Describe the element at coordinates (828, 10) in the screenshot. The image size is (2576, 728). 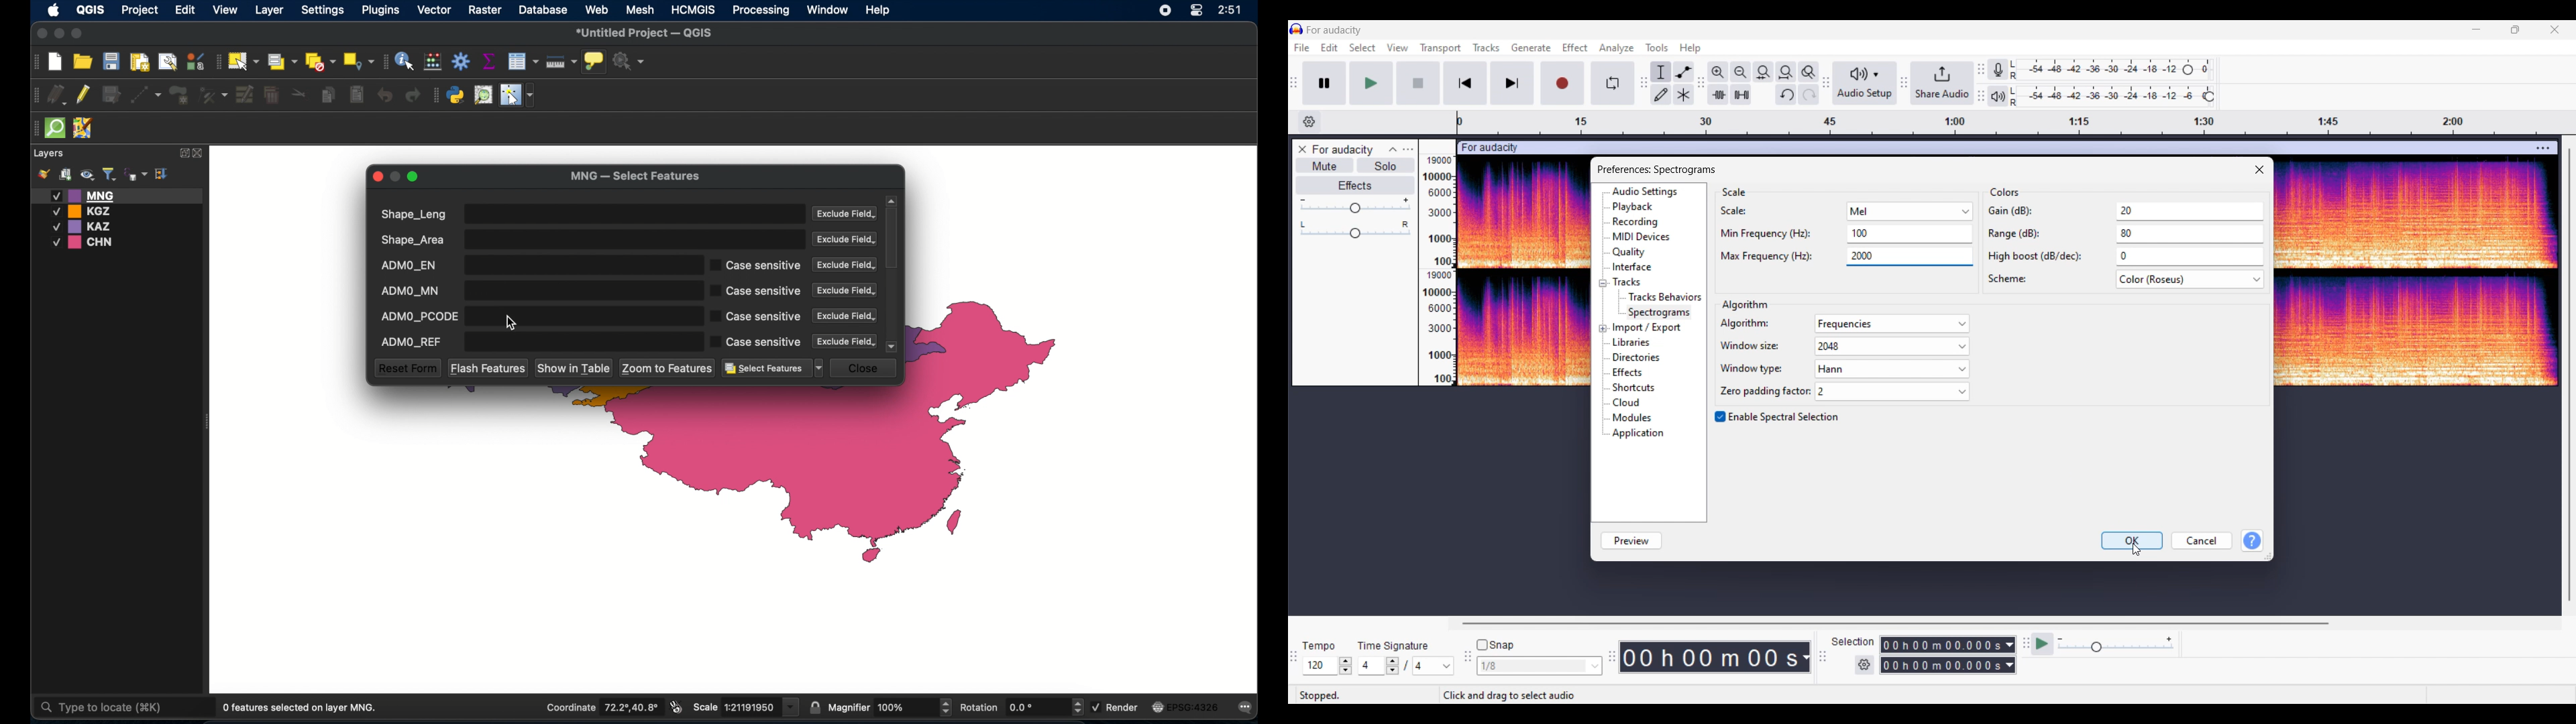
I see `window` at that location.